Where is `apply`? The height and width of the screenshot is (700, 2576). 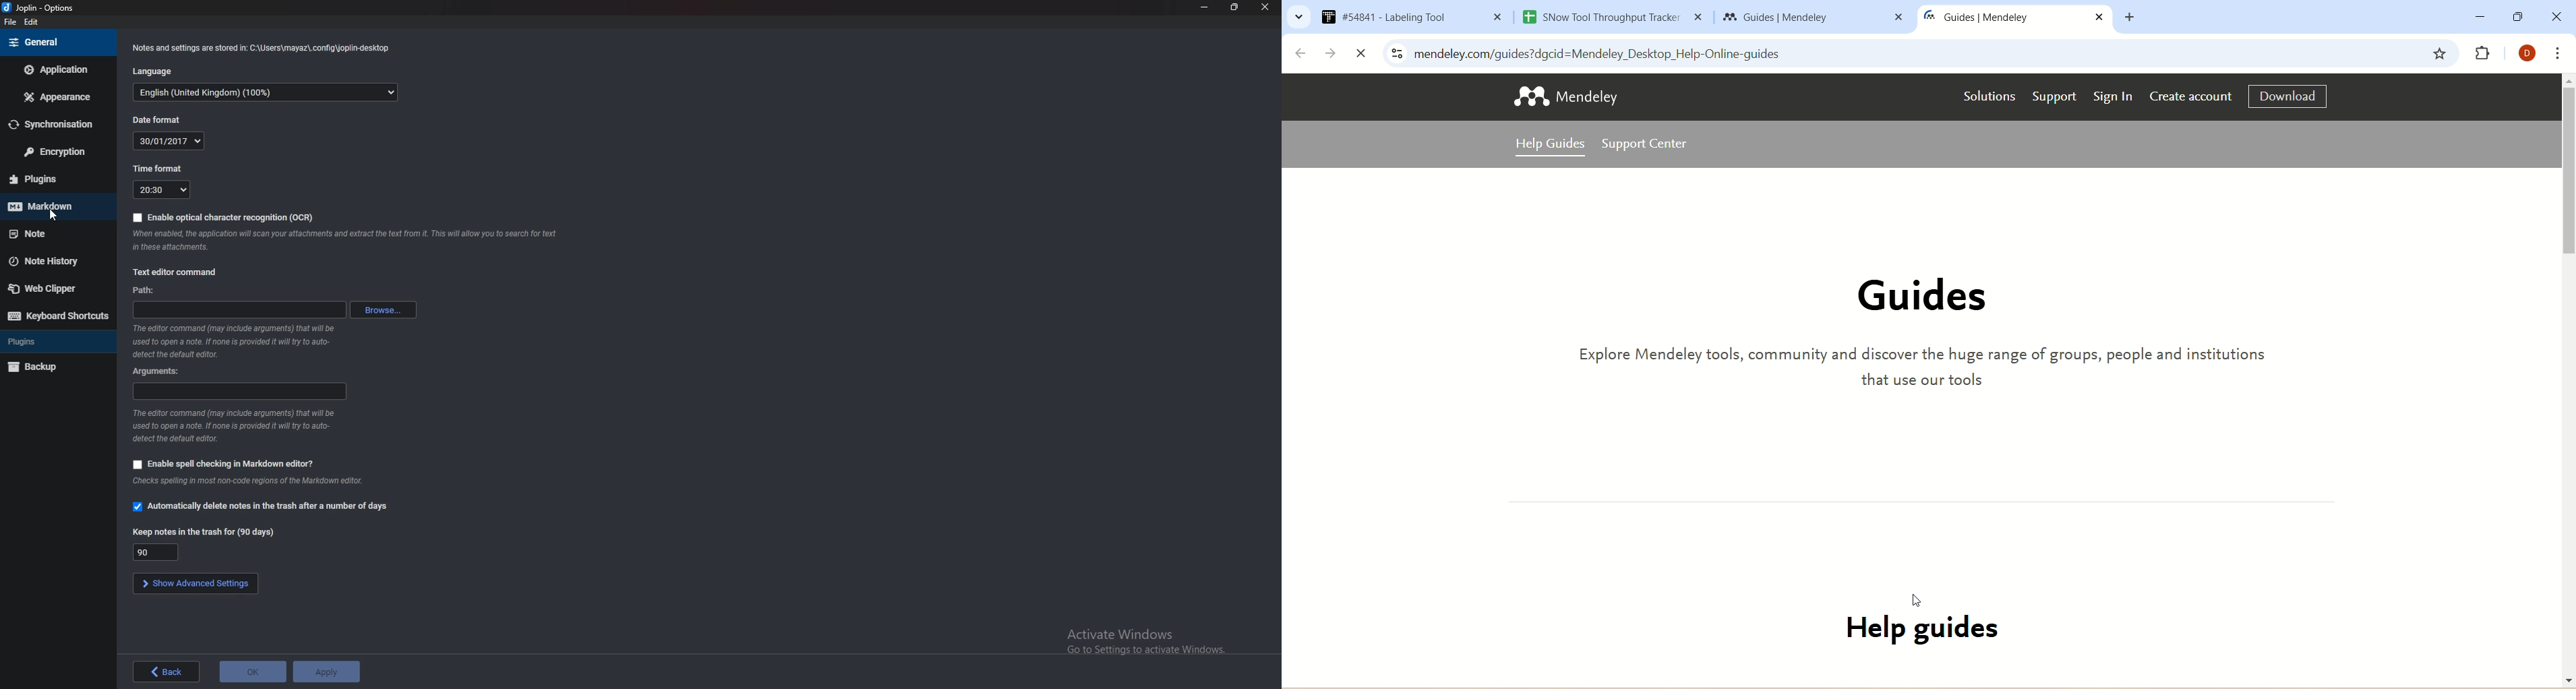 apply is located at coordinates (327, 672).